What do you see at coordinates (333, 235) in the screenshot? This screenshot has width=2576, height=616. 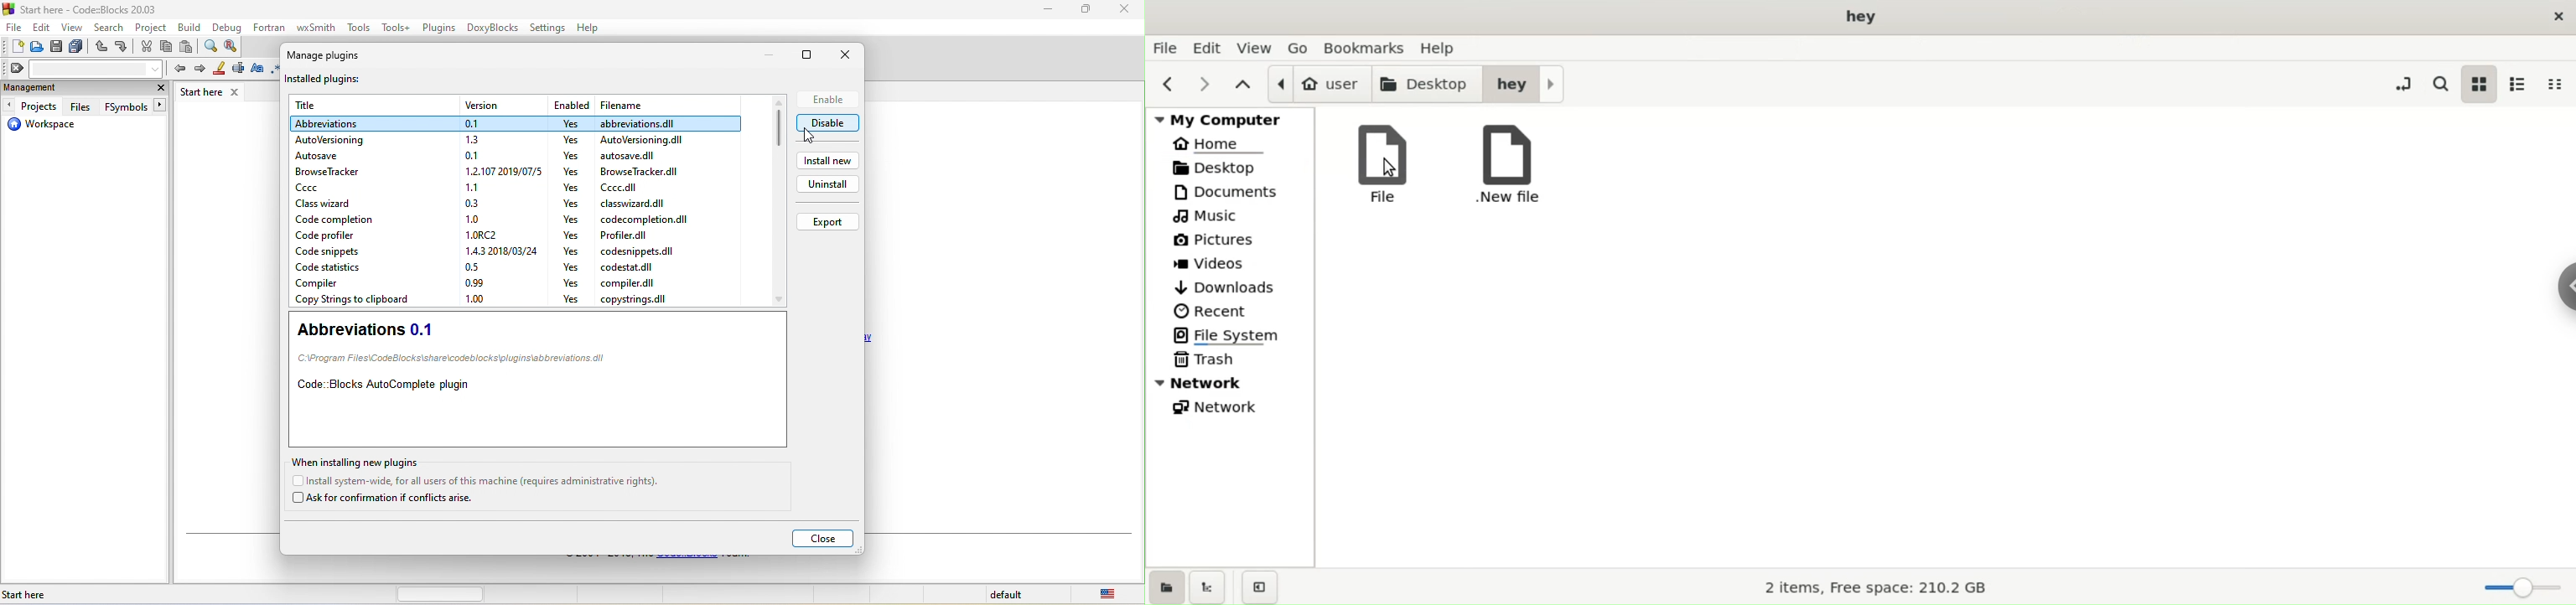 I see `code profiler` at bounding box center [333, 235].